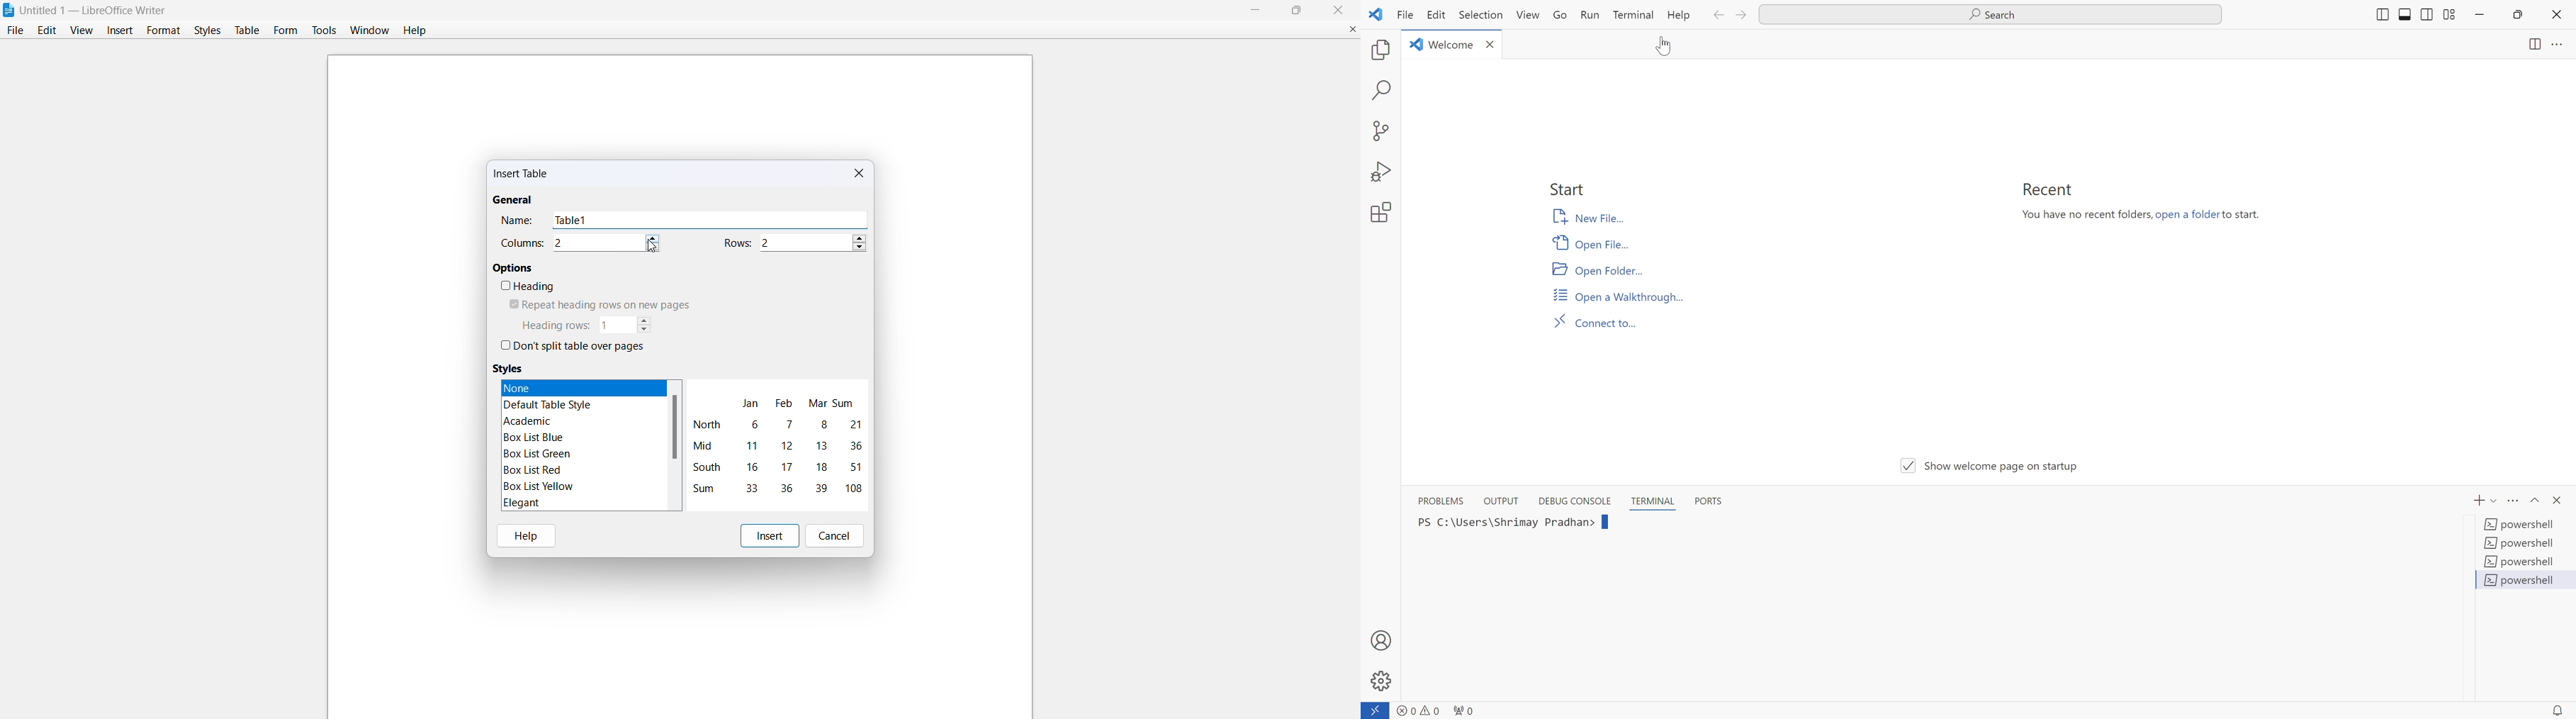 The height and width of the screenshot is (728, 2576). I want to click on decrease column, so click(654, 247).